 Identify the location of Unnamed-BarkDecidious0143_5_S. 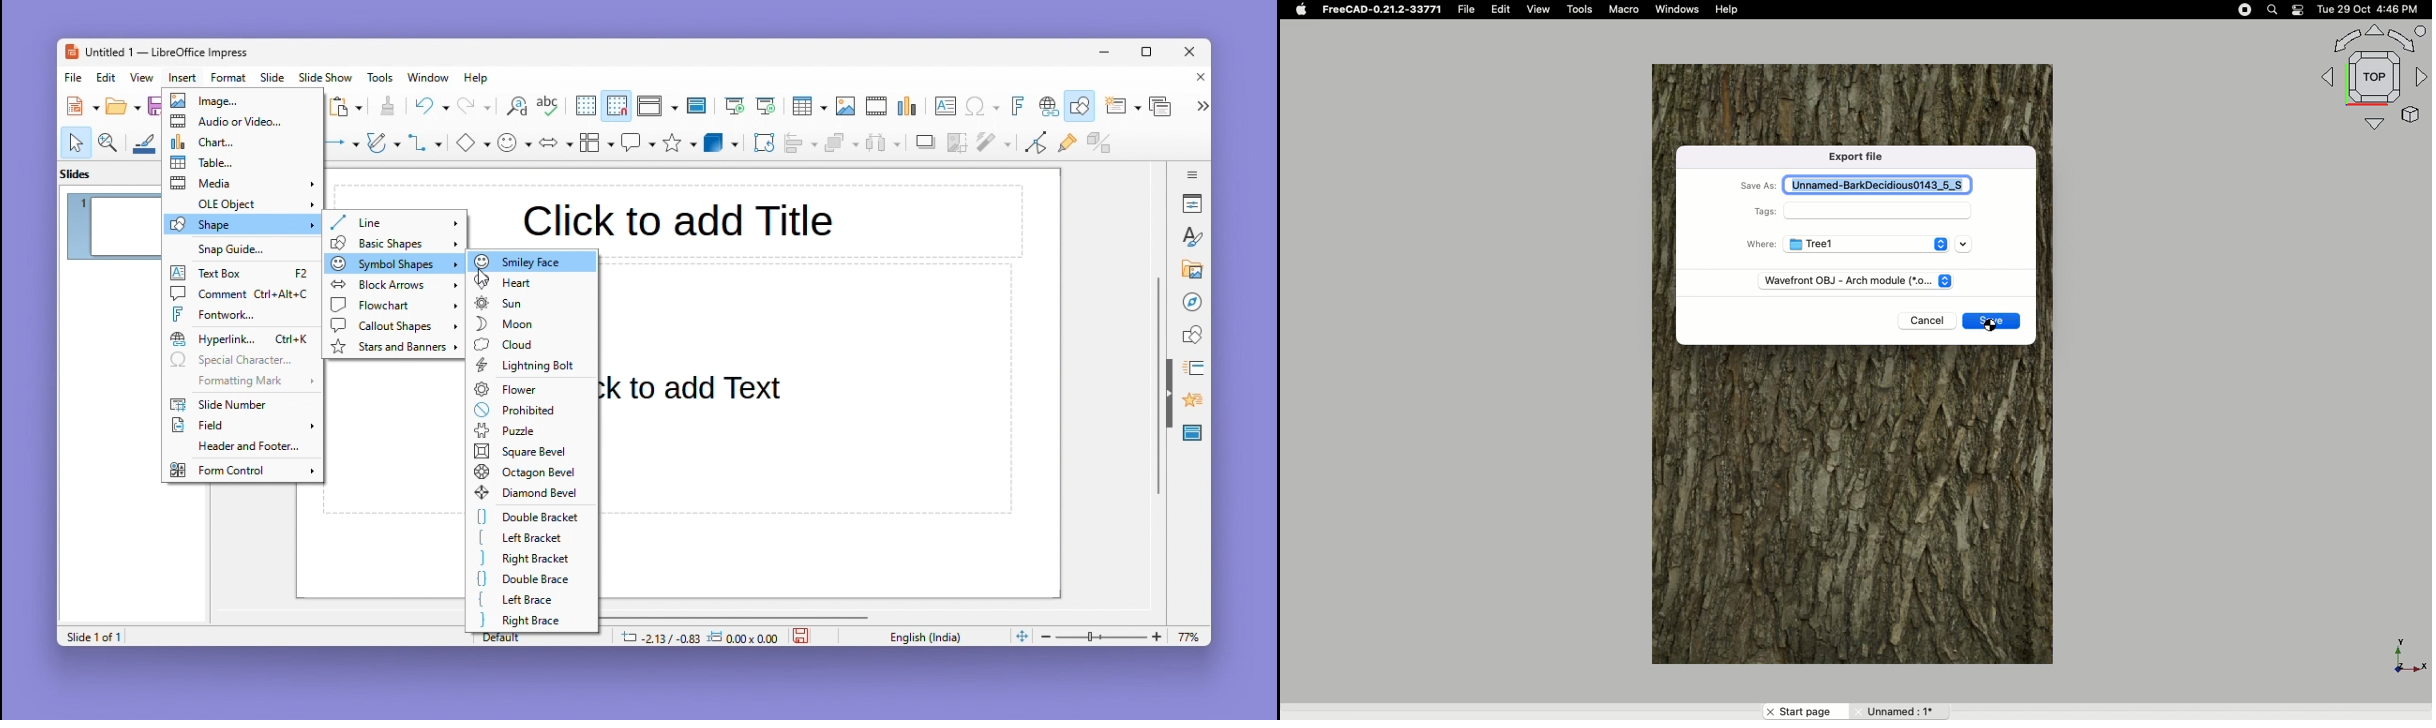
(1885, 184).